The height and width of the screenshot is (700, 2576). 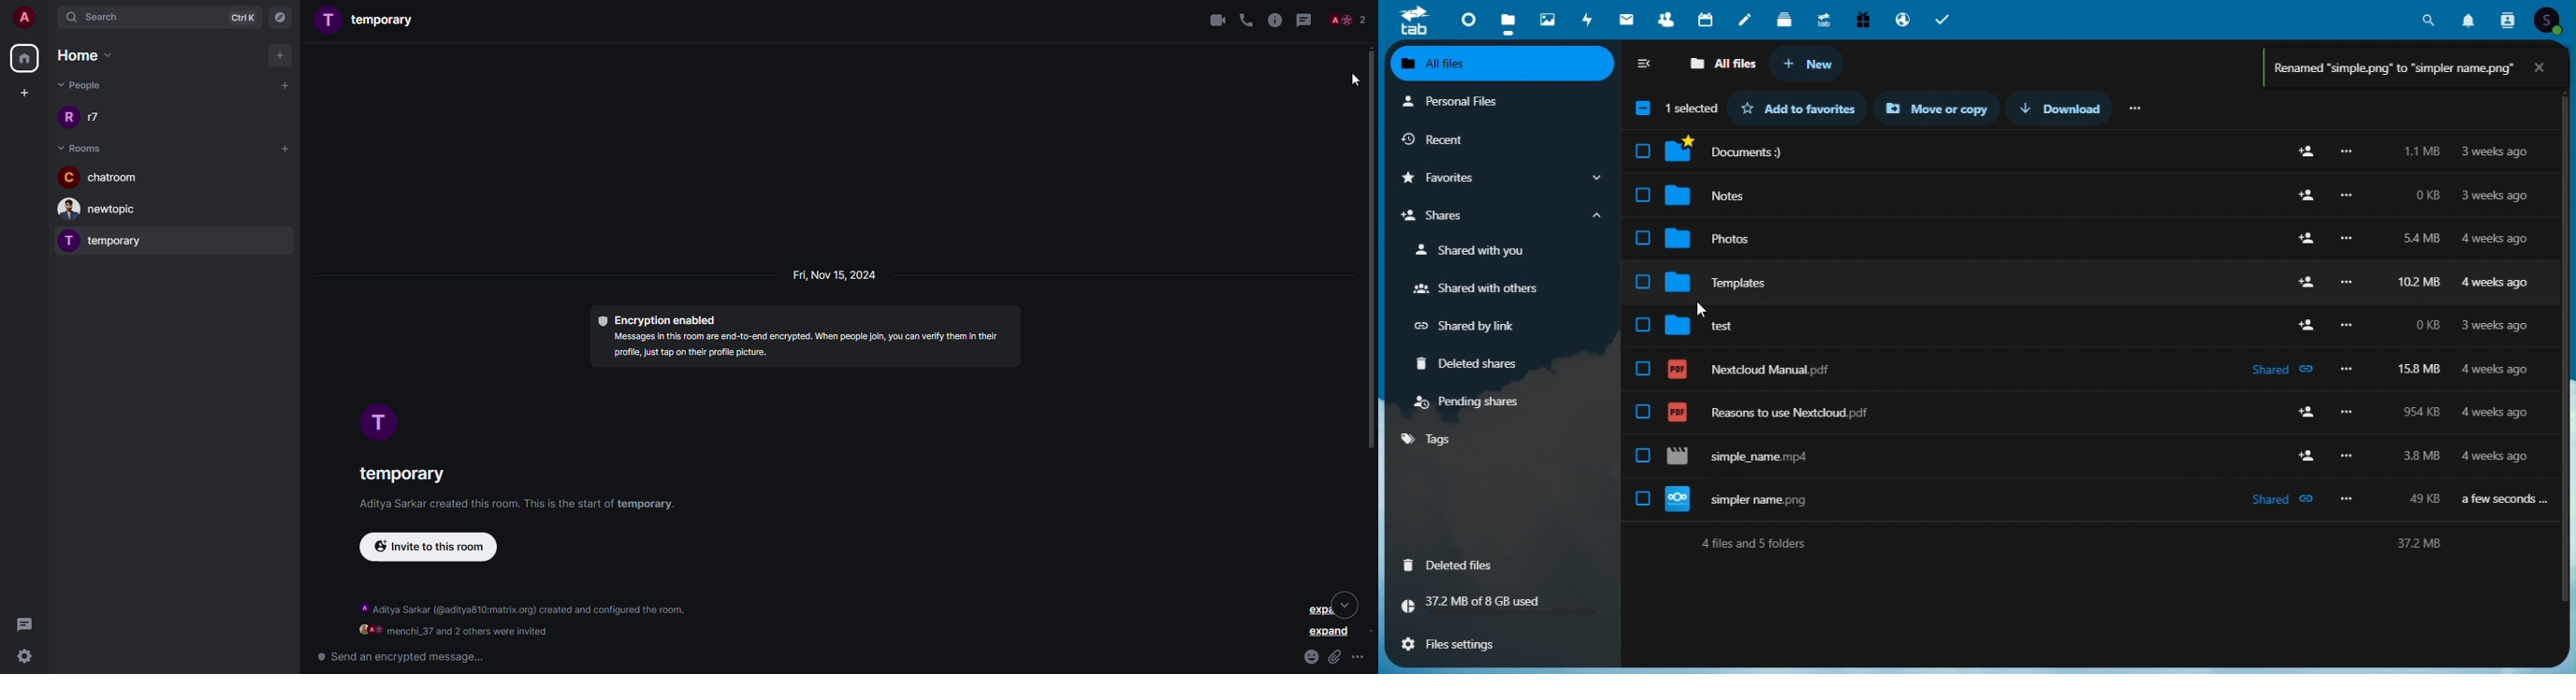 I want to click on send an encrypted message, so click(x=399, y=657).